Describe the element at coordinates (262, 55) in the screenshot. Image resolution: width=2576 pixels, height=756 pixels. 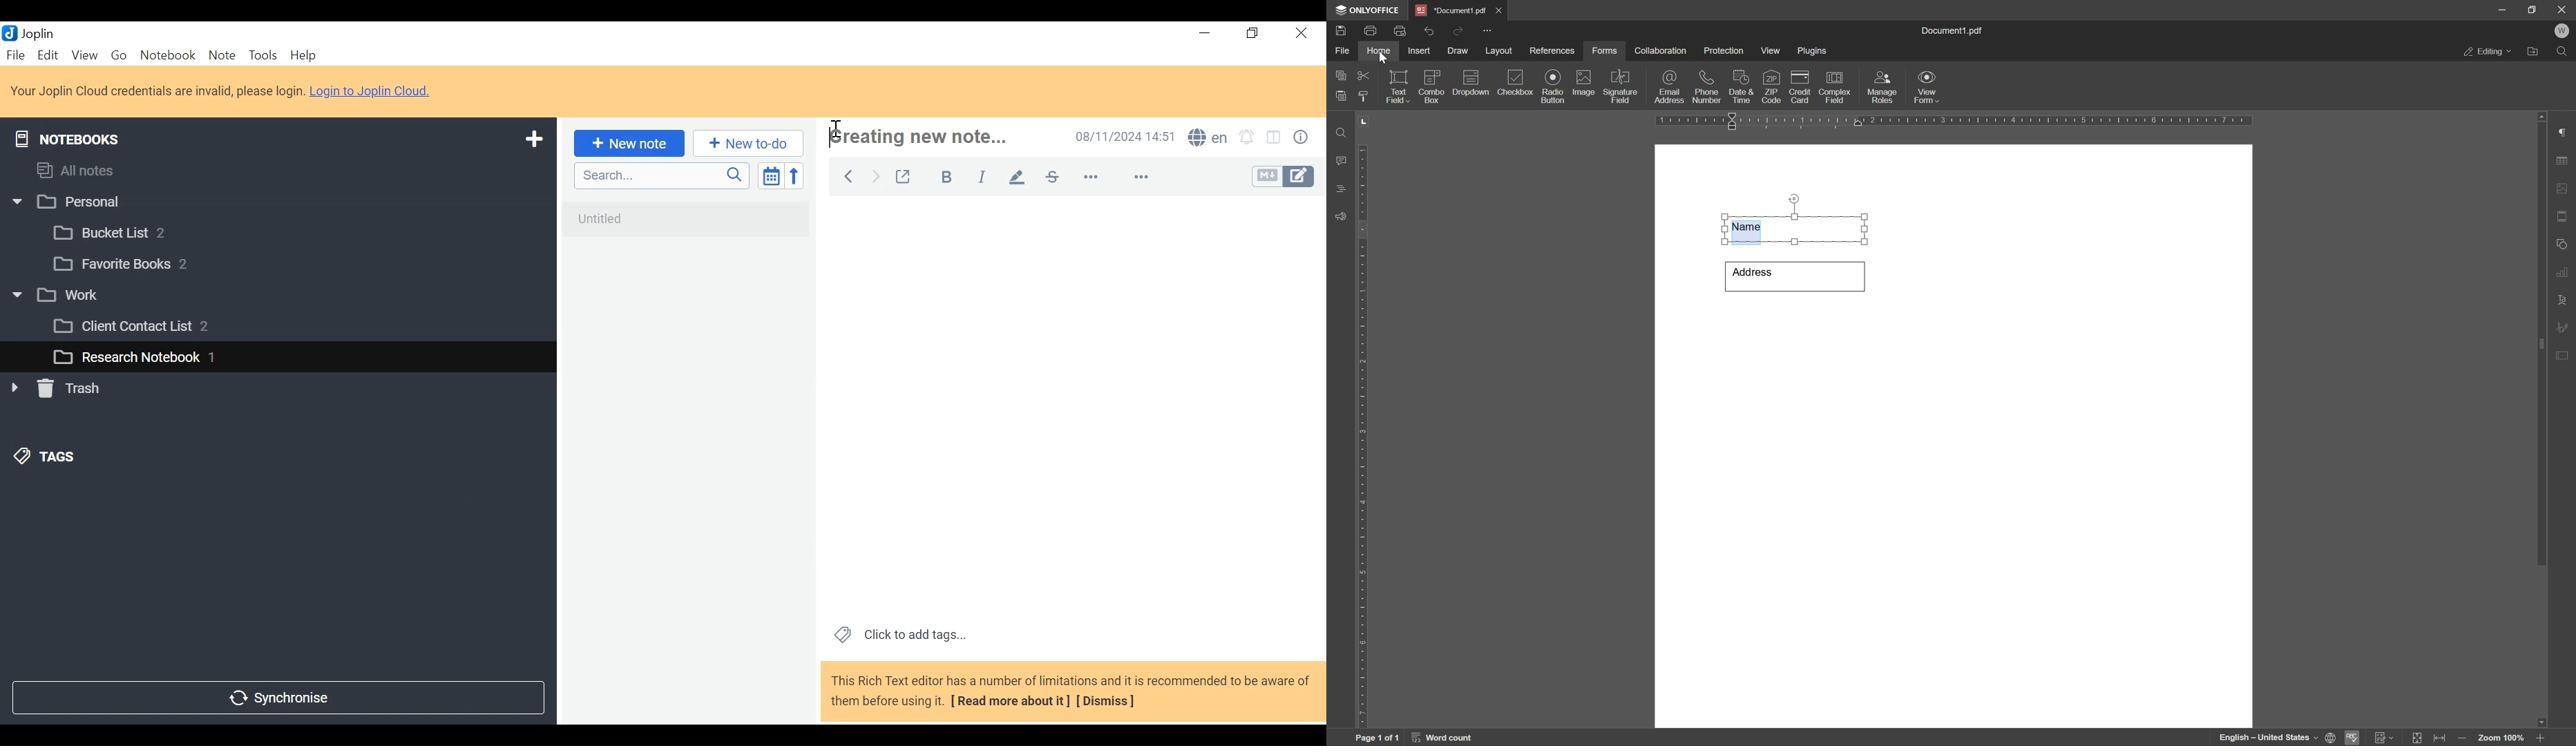
I see `Tools` at that location.